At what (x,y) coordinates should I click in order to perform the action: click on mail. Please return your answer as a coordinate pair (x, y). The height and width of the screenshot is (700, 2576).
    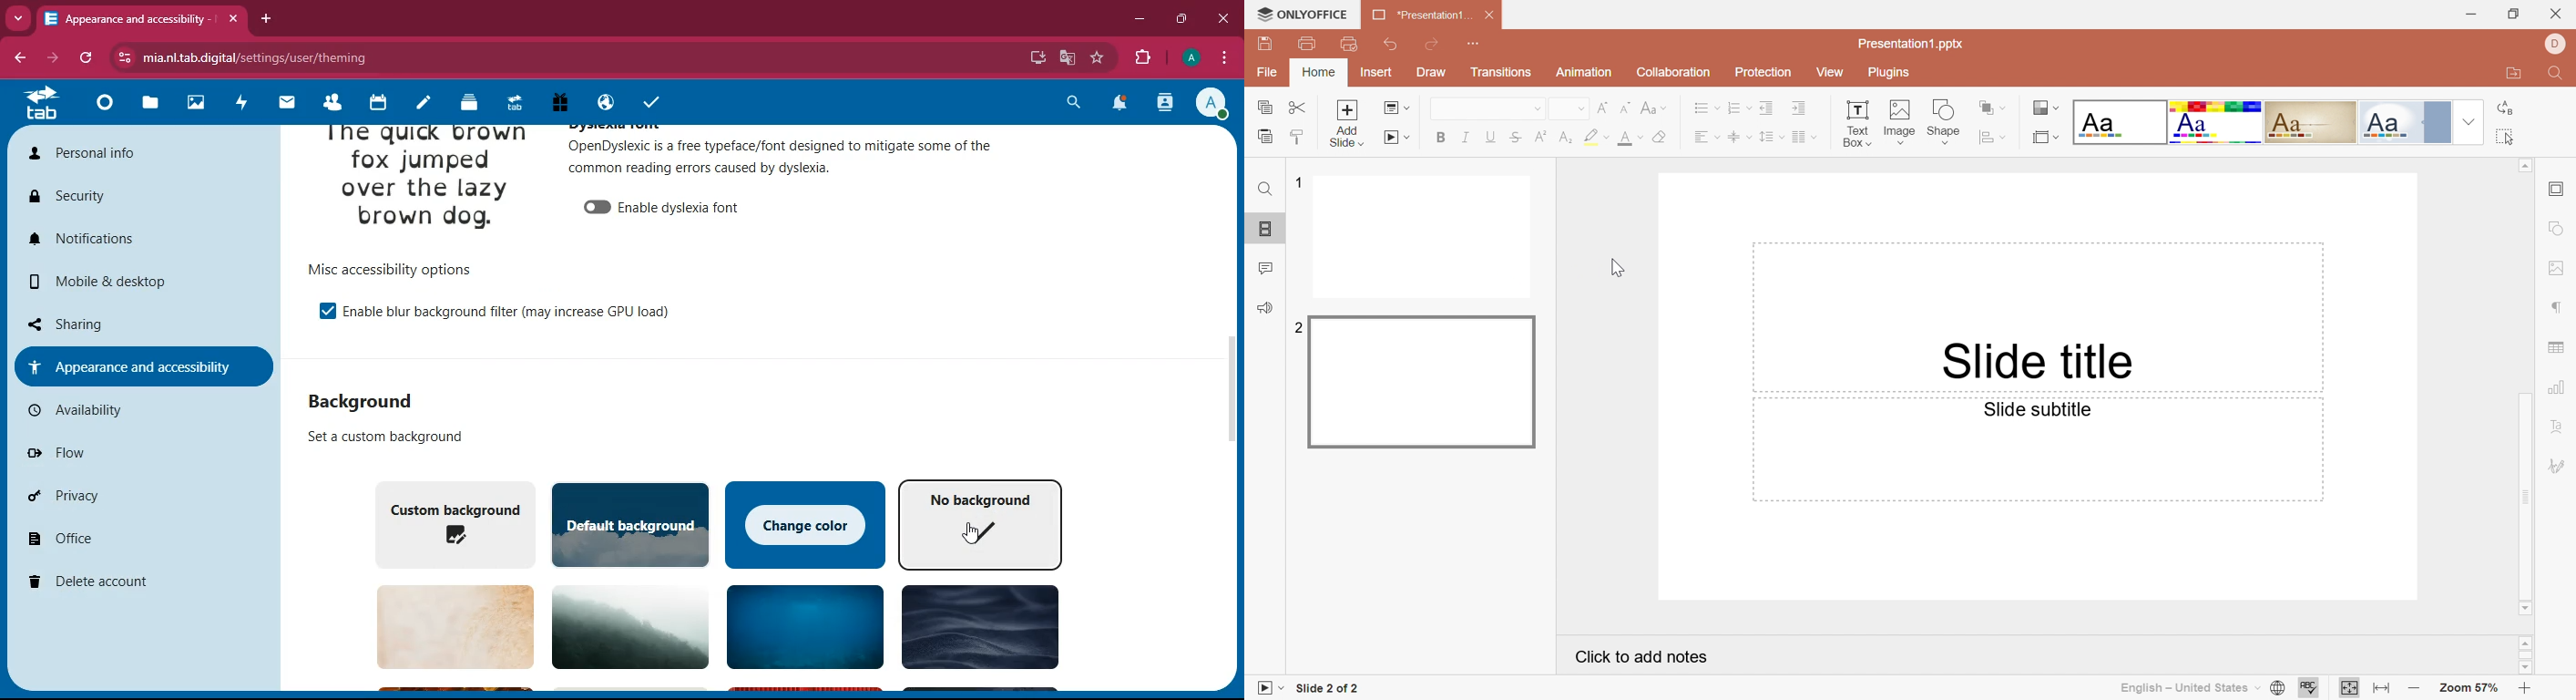
    Looking at the image, I should click on (285, 104).